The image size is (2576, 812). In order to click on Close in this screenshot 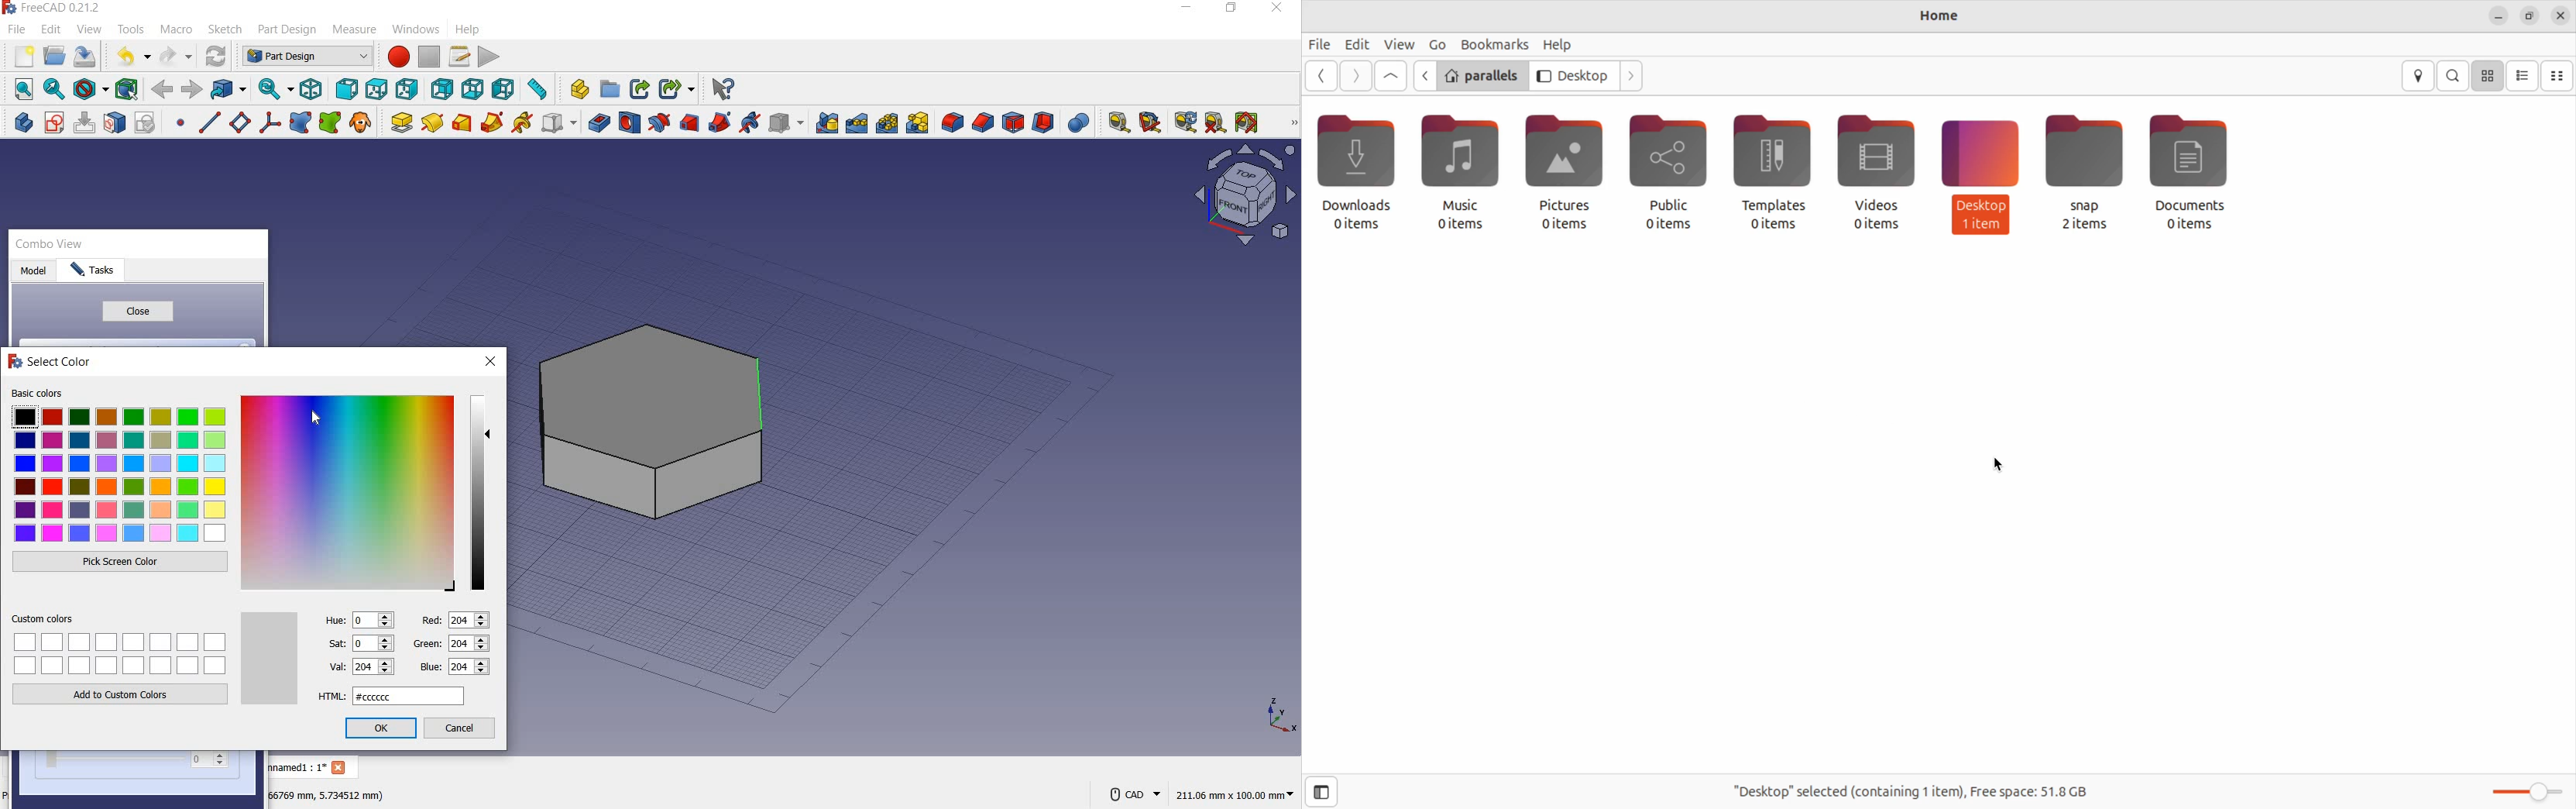, I will do `click(341, 769)`.